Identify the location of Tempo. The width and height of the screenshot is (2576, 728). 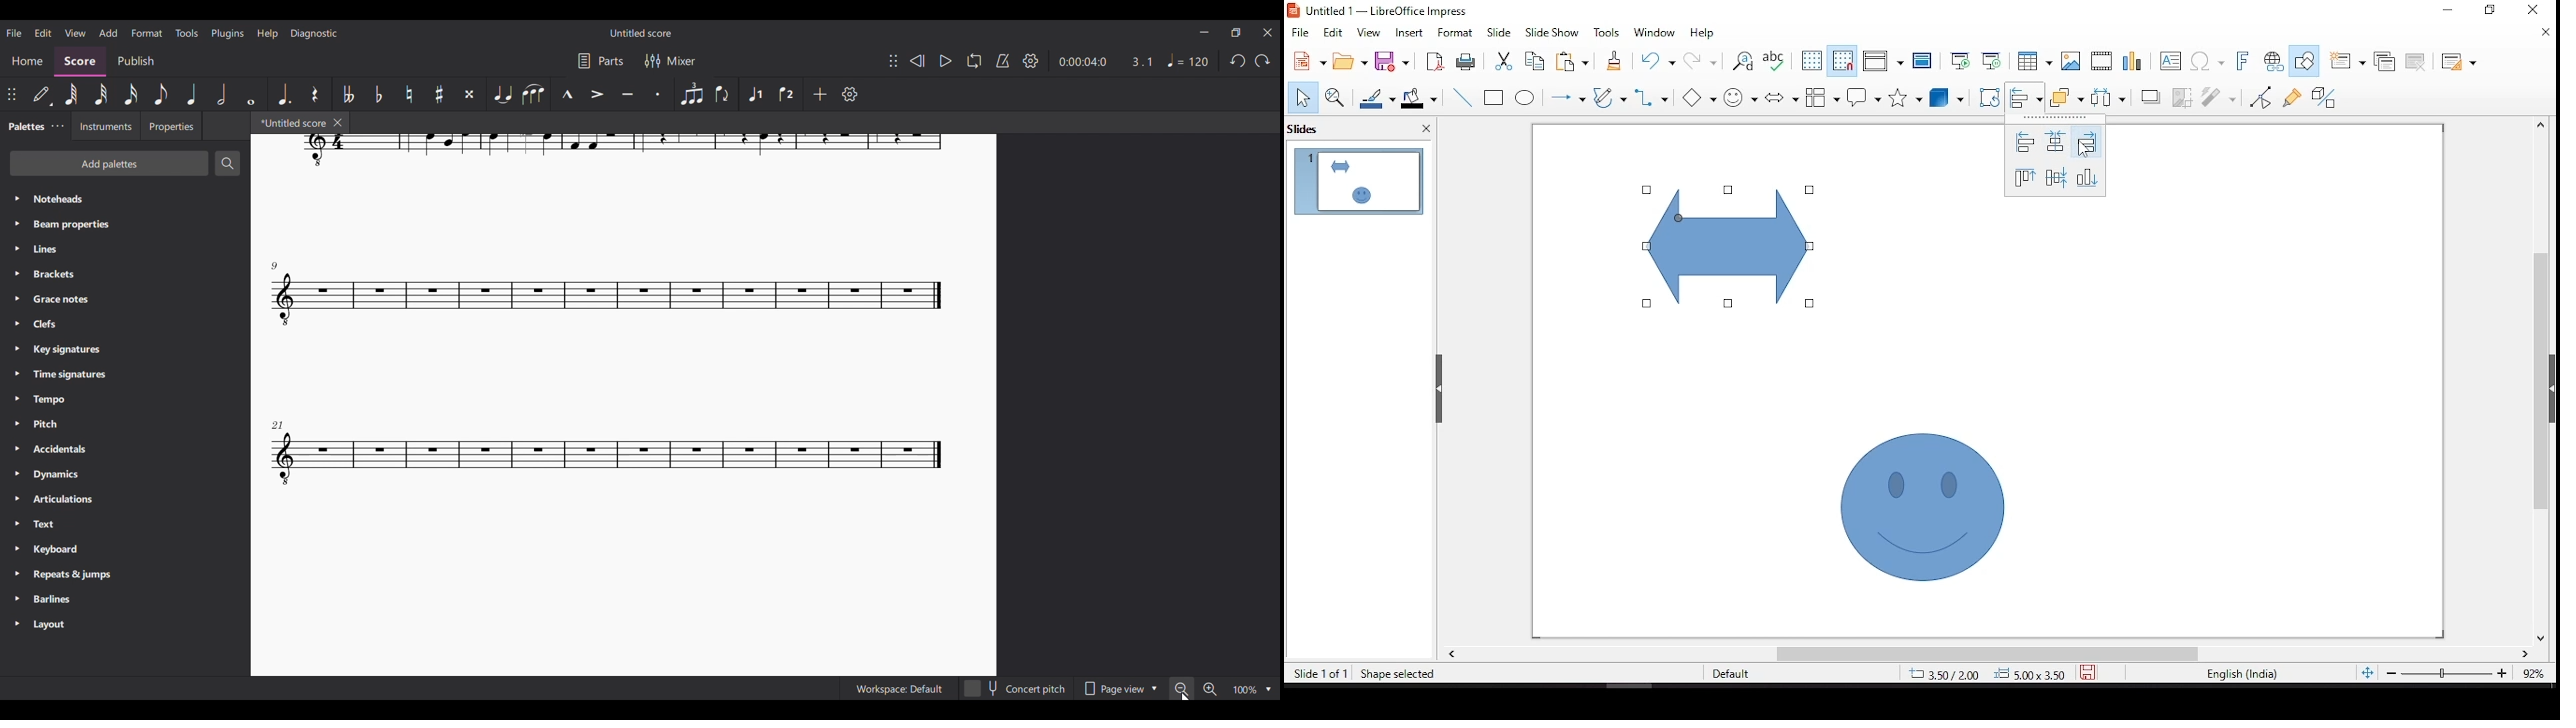
(125, 399).